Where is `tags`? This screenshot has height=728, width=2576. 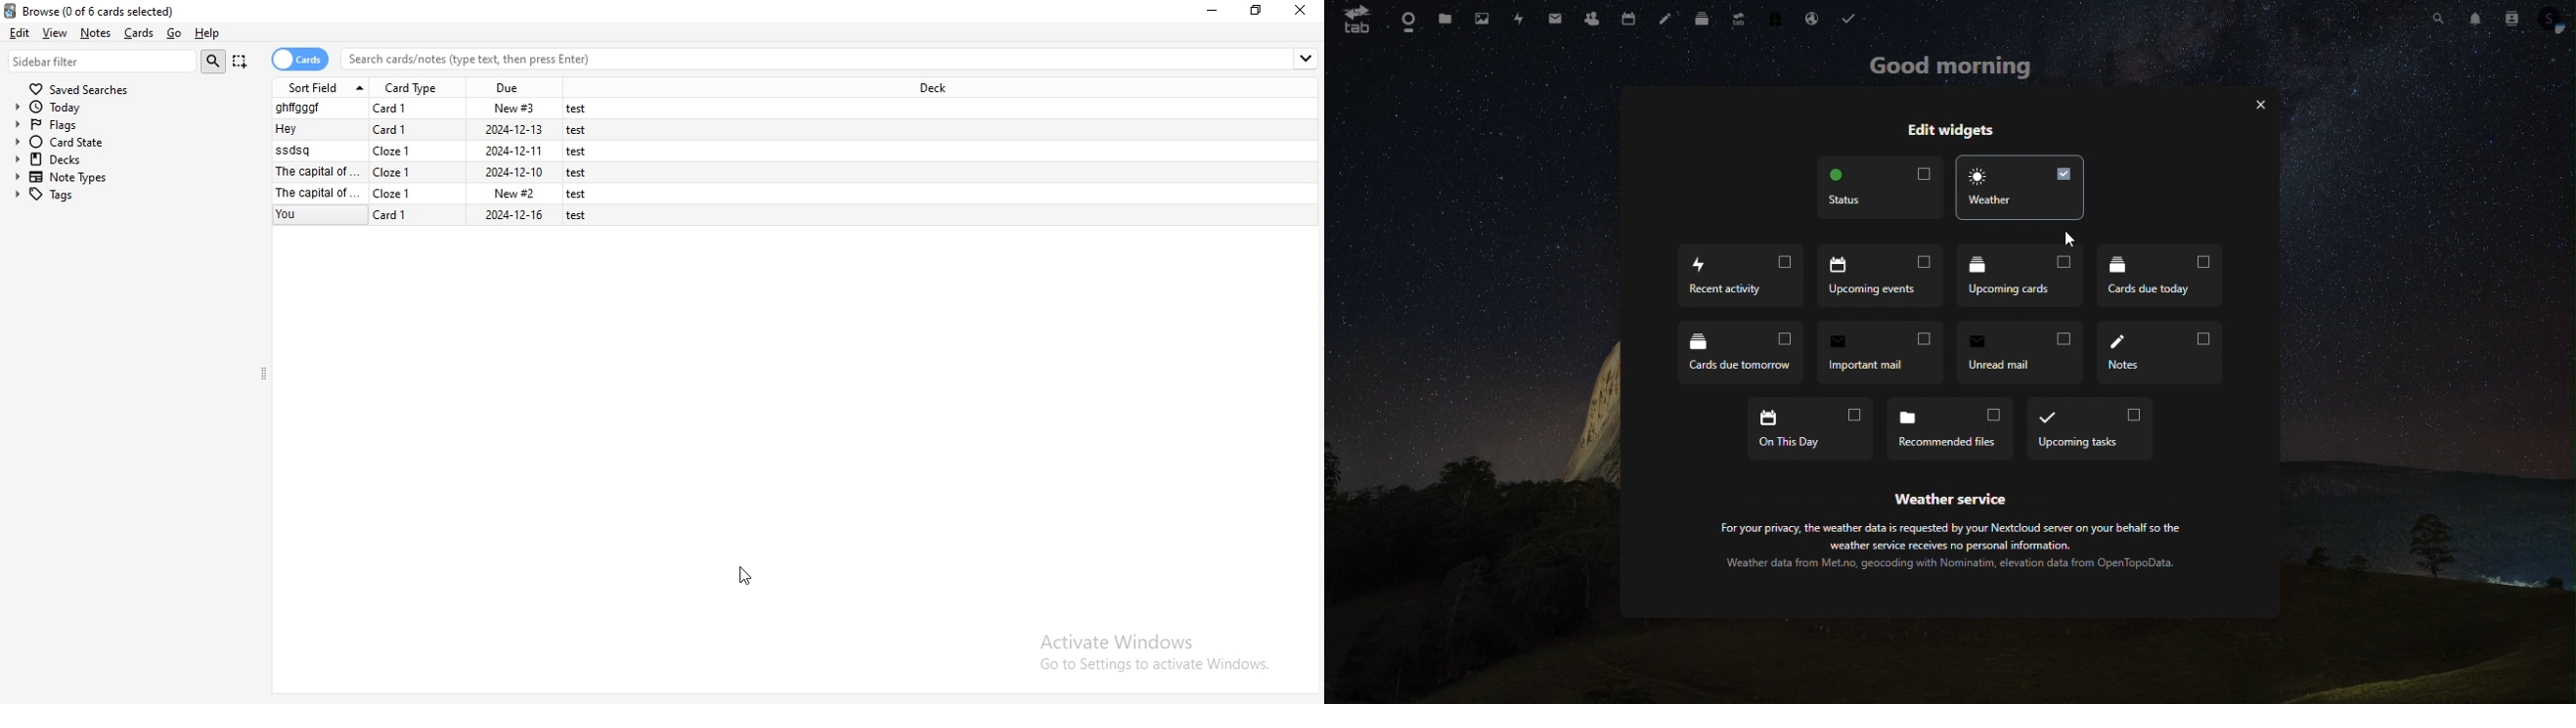
tags is located at coordinates (131, 196).